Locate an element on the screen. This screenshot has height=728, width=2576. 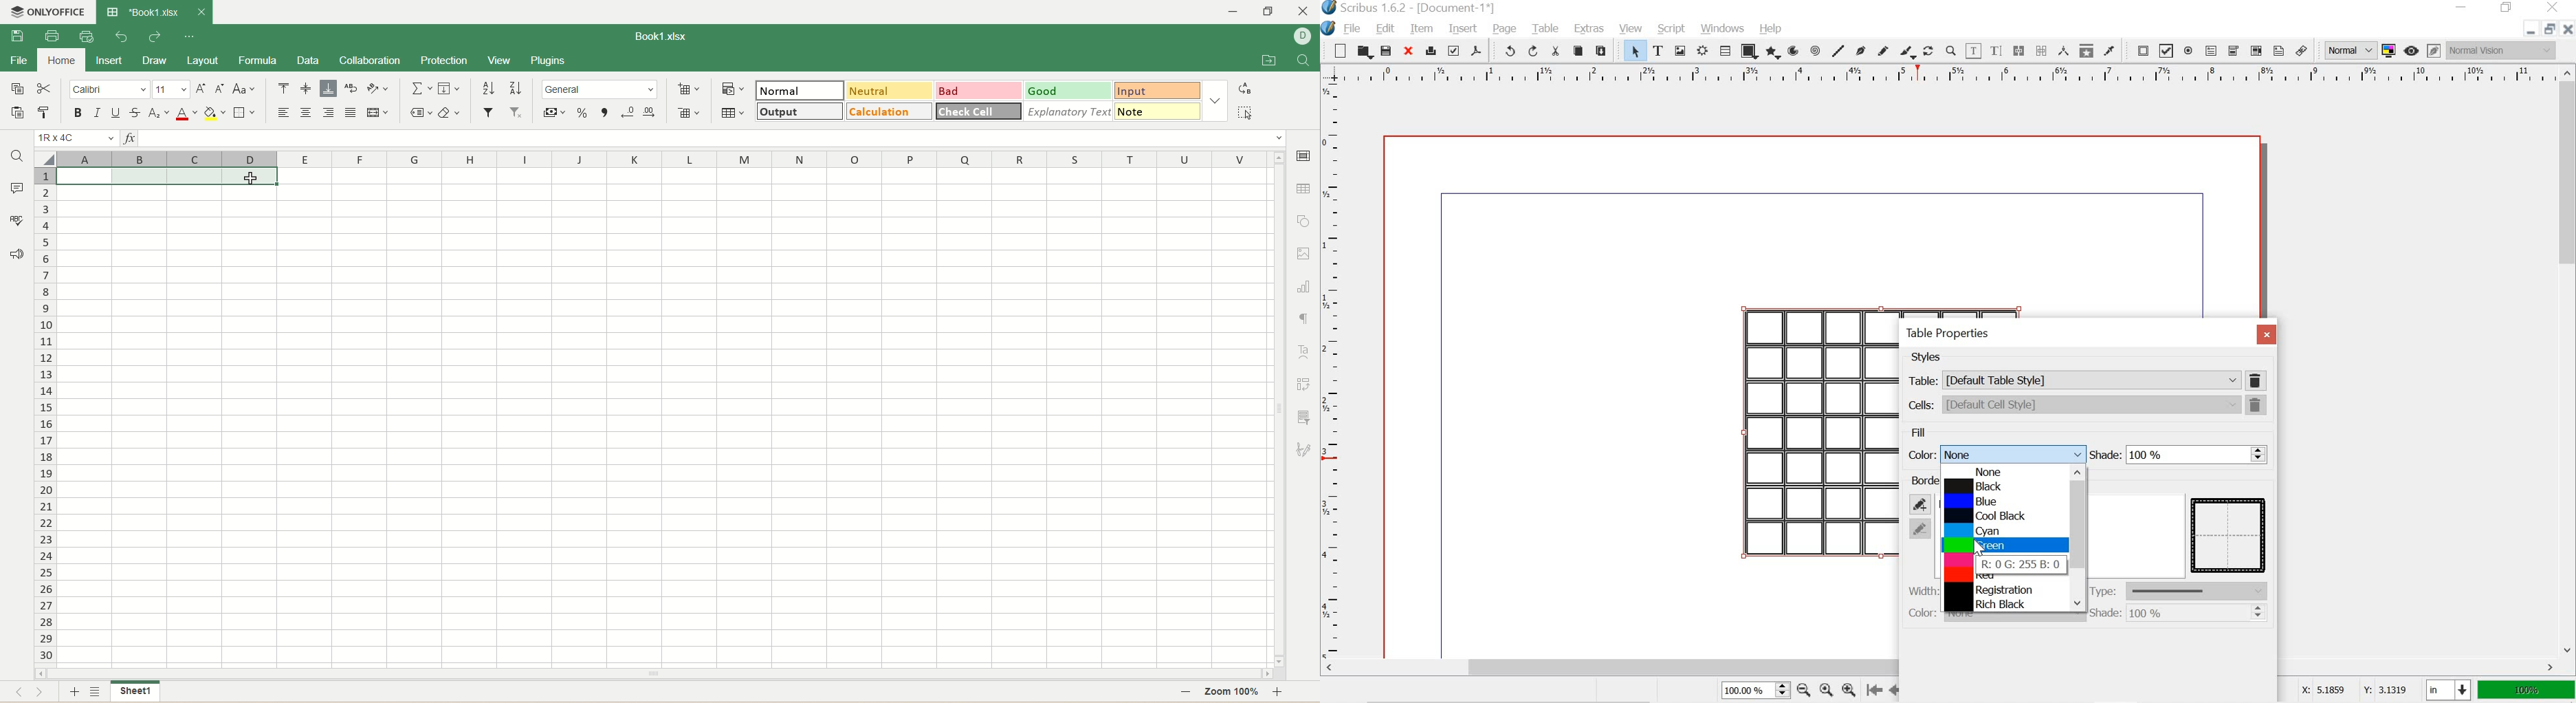
sheet name is located at coordinates (134, 691).